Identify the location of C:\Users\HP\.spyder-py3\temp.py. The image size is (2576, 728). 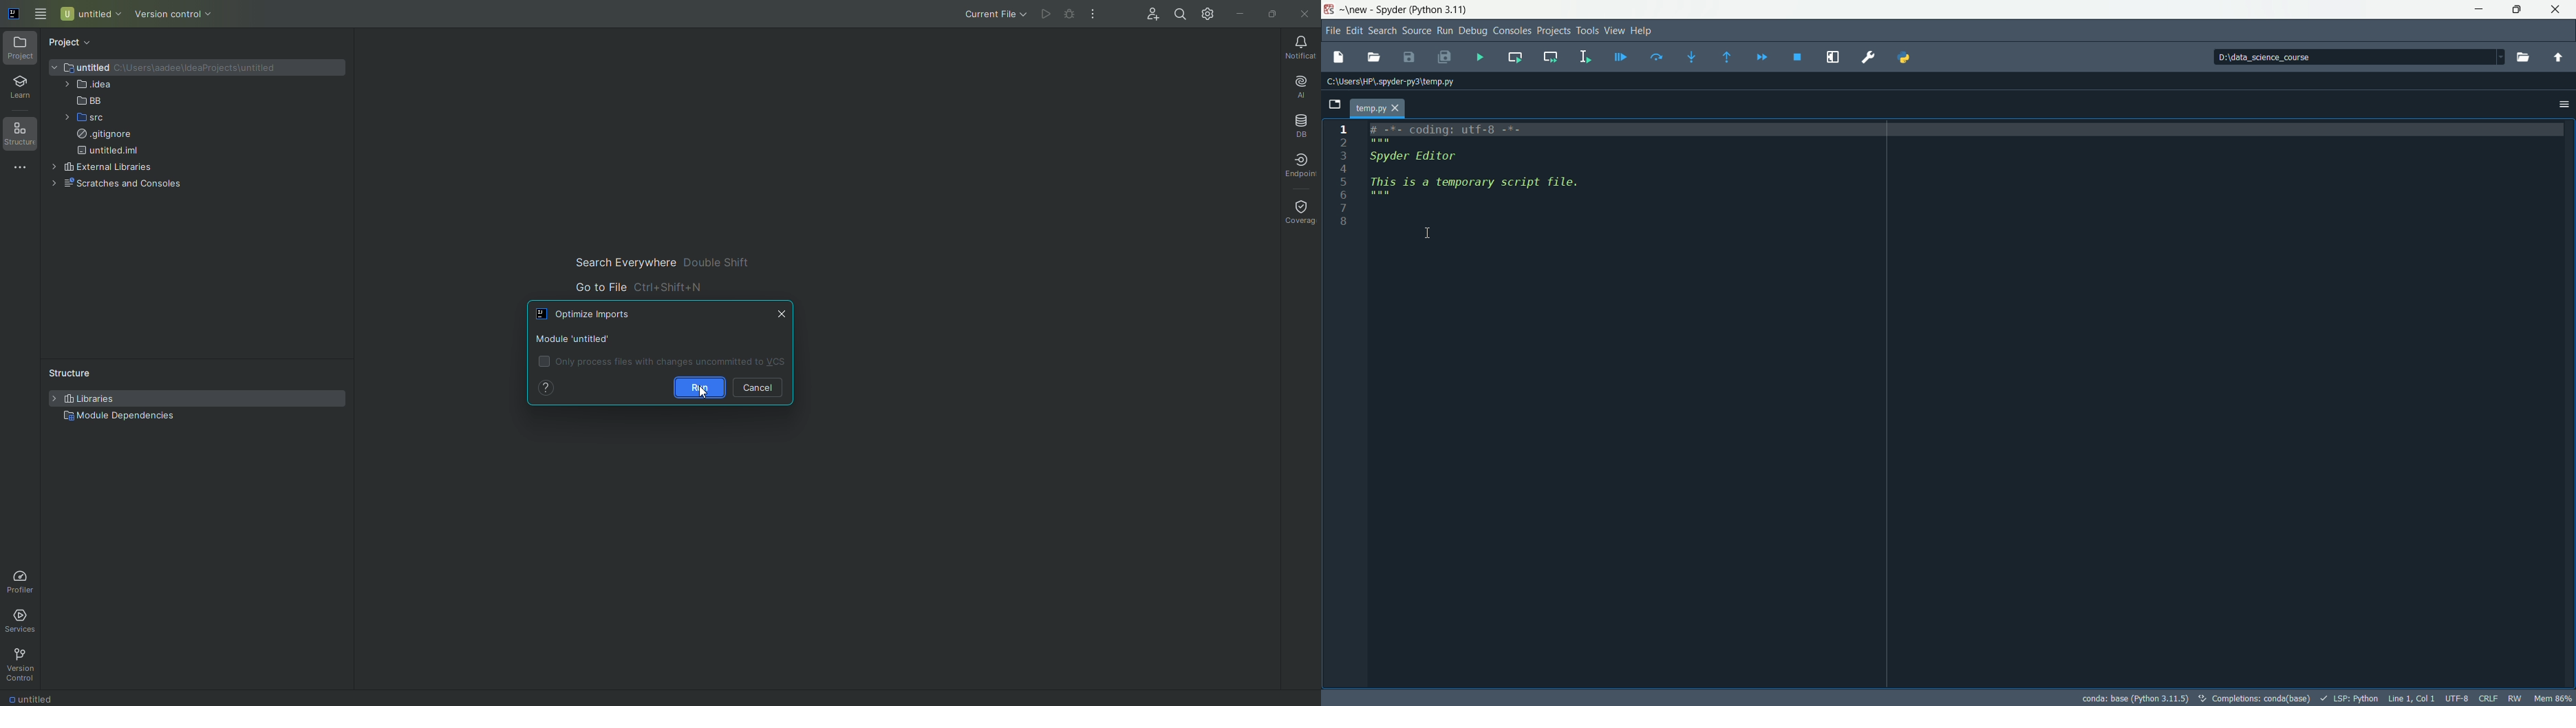
(1399, 84).